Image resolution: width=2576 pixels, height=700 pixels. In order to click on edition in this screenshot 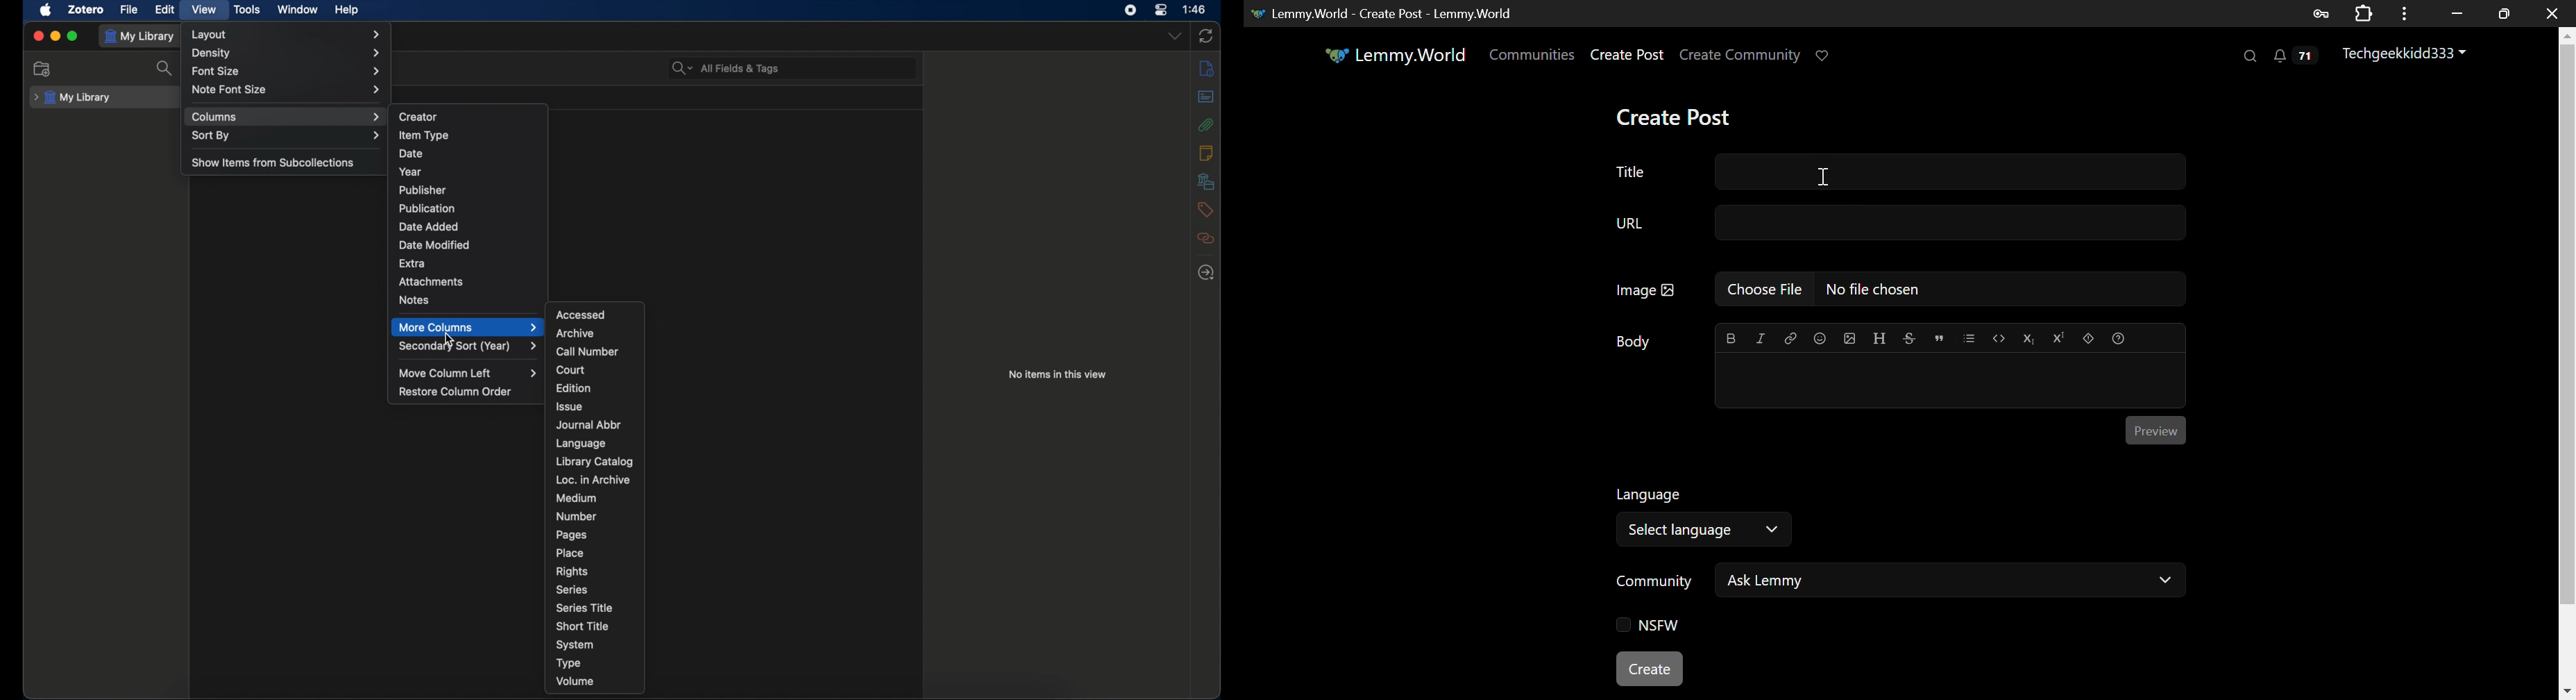, I will do `click(572, 388)`.